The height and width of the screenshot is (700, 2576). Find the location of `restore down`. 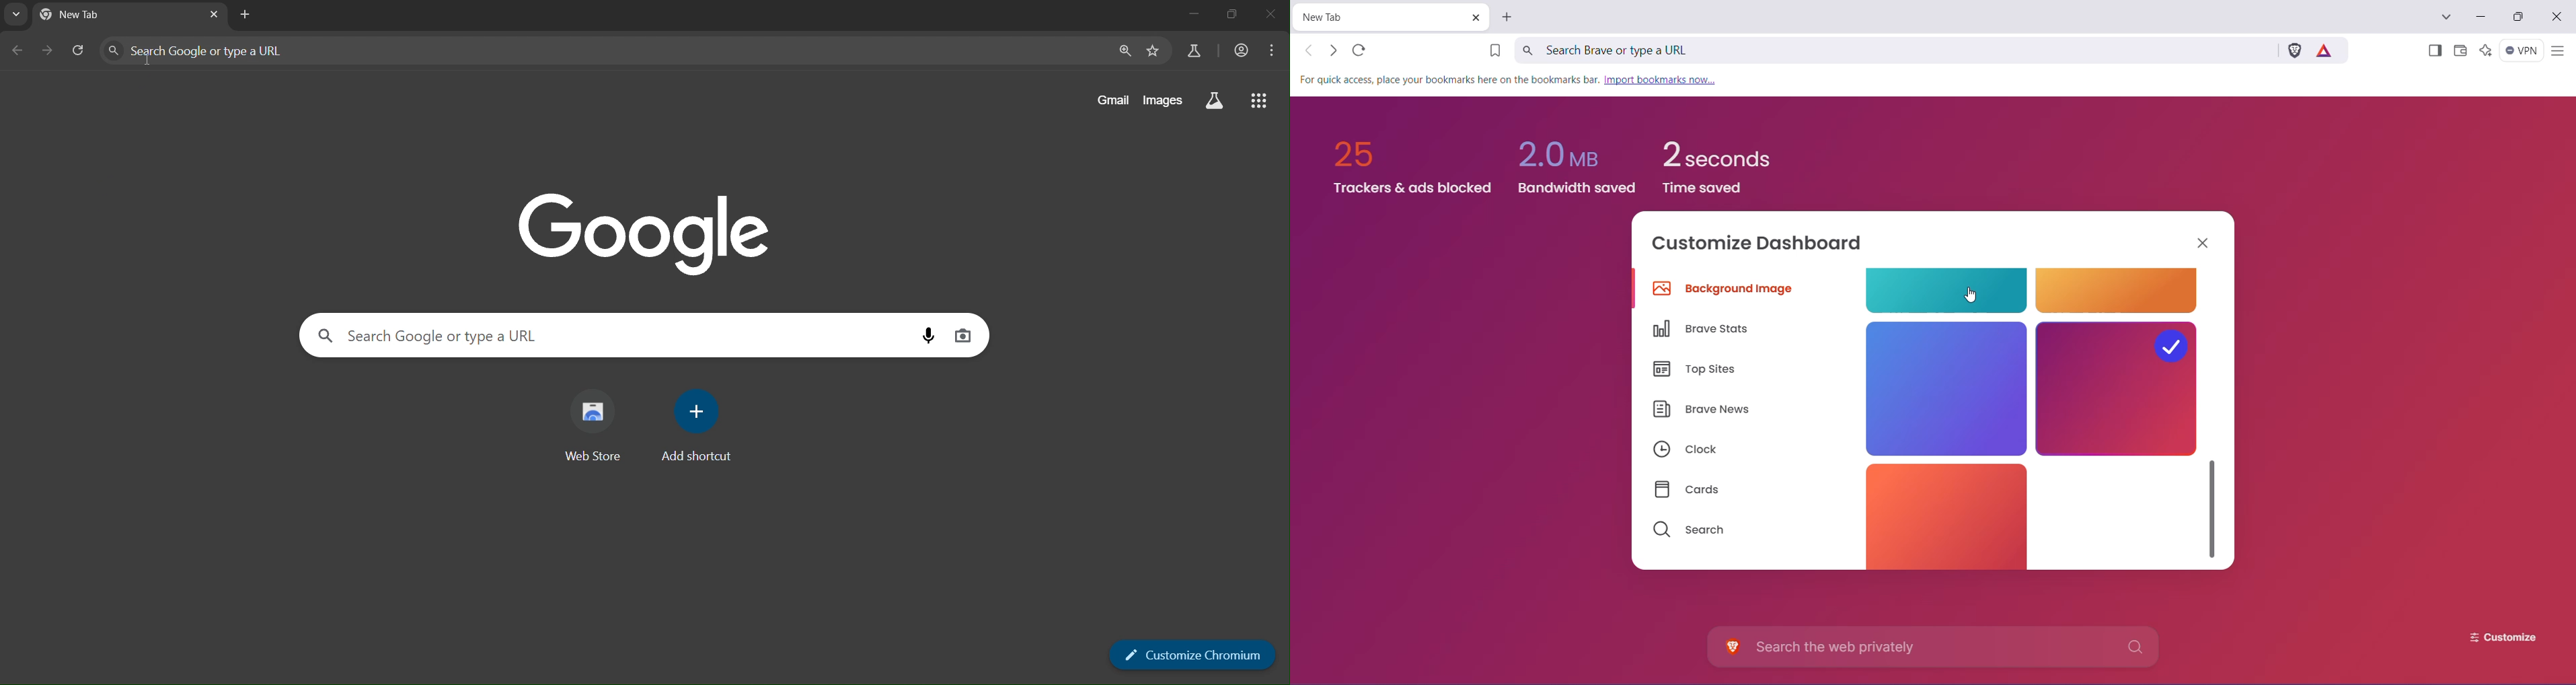

restore down is located at coordinates (1230, 15).